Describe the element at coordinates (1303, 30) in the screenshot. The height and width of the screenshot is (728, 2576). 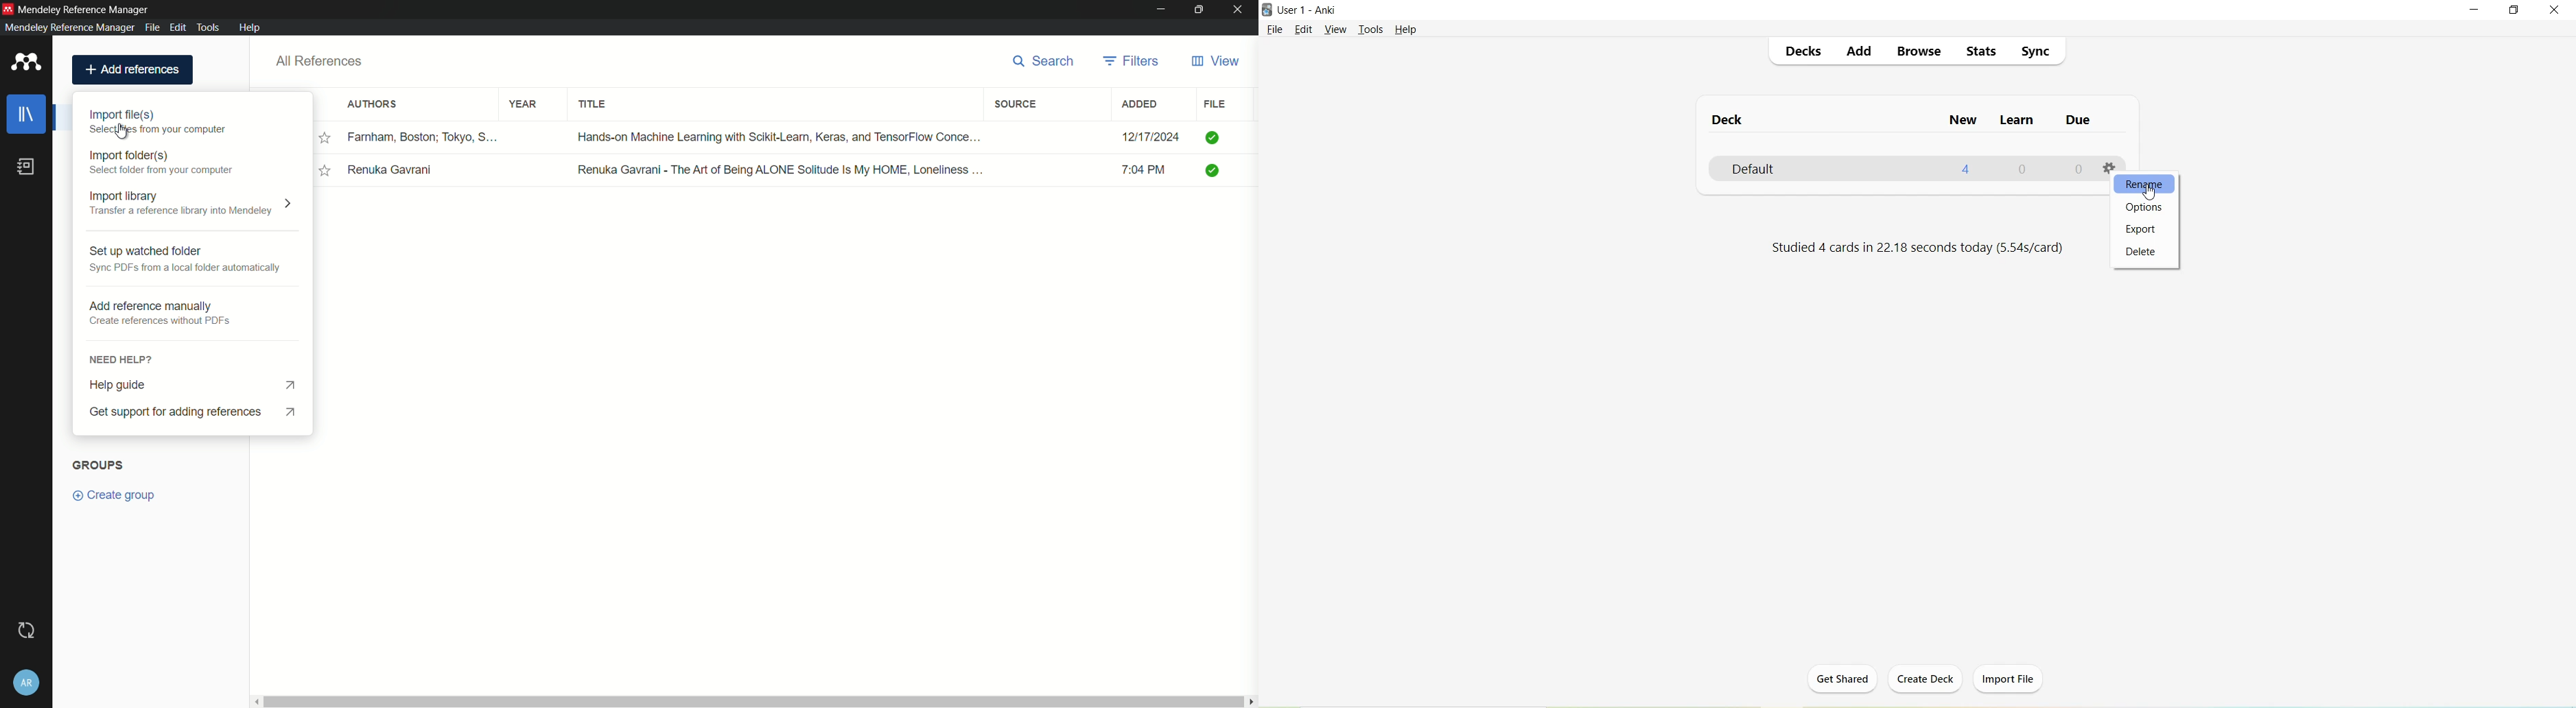
I see `Edit` at that location.